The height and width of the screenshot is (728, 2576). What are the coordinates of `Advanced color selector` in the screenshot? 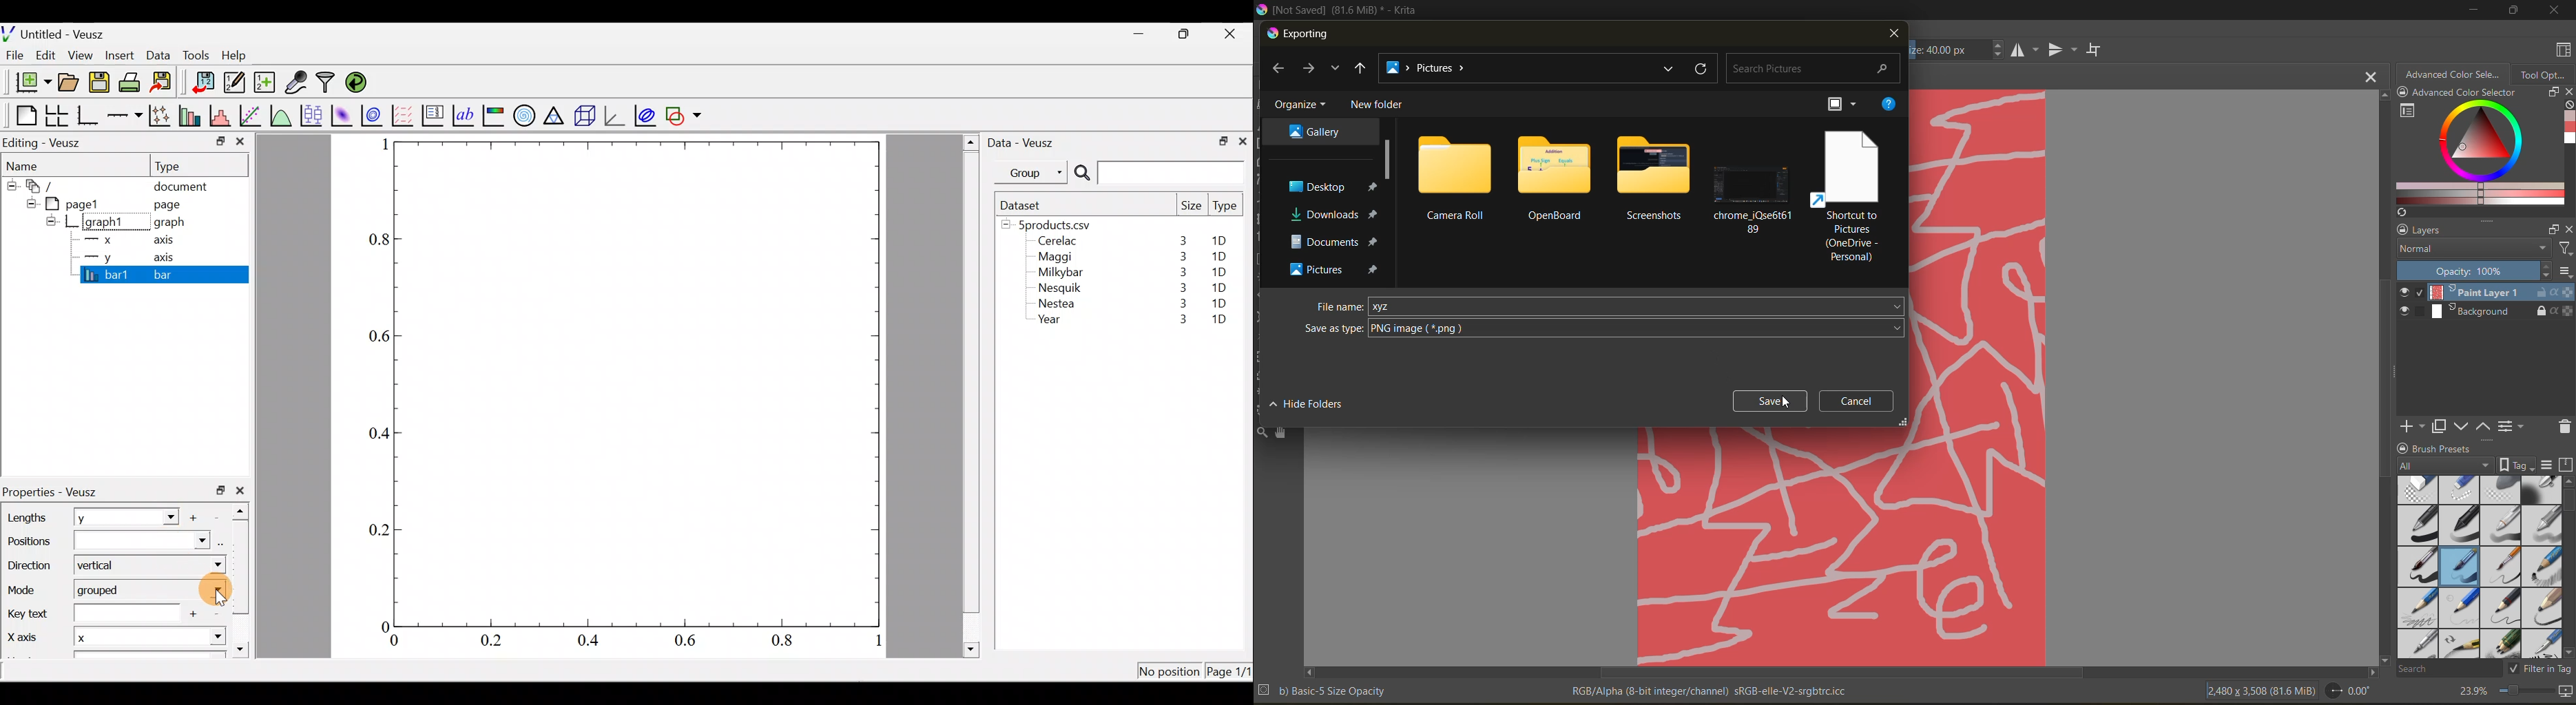 It's located at (2464, 94).